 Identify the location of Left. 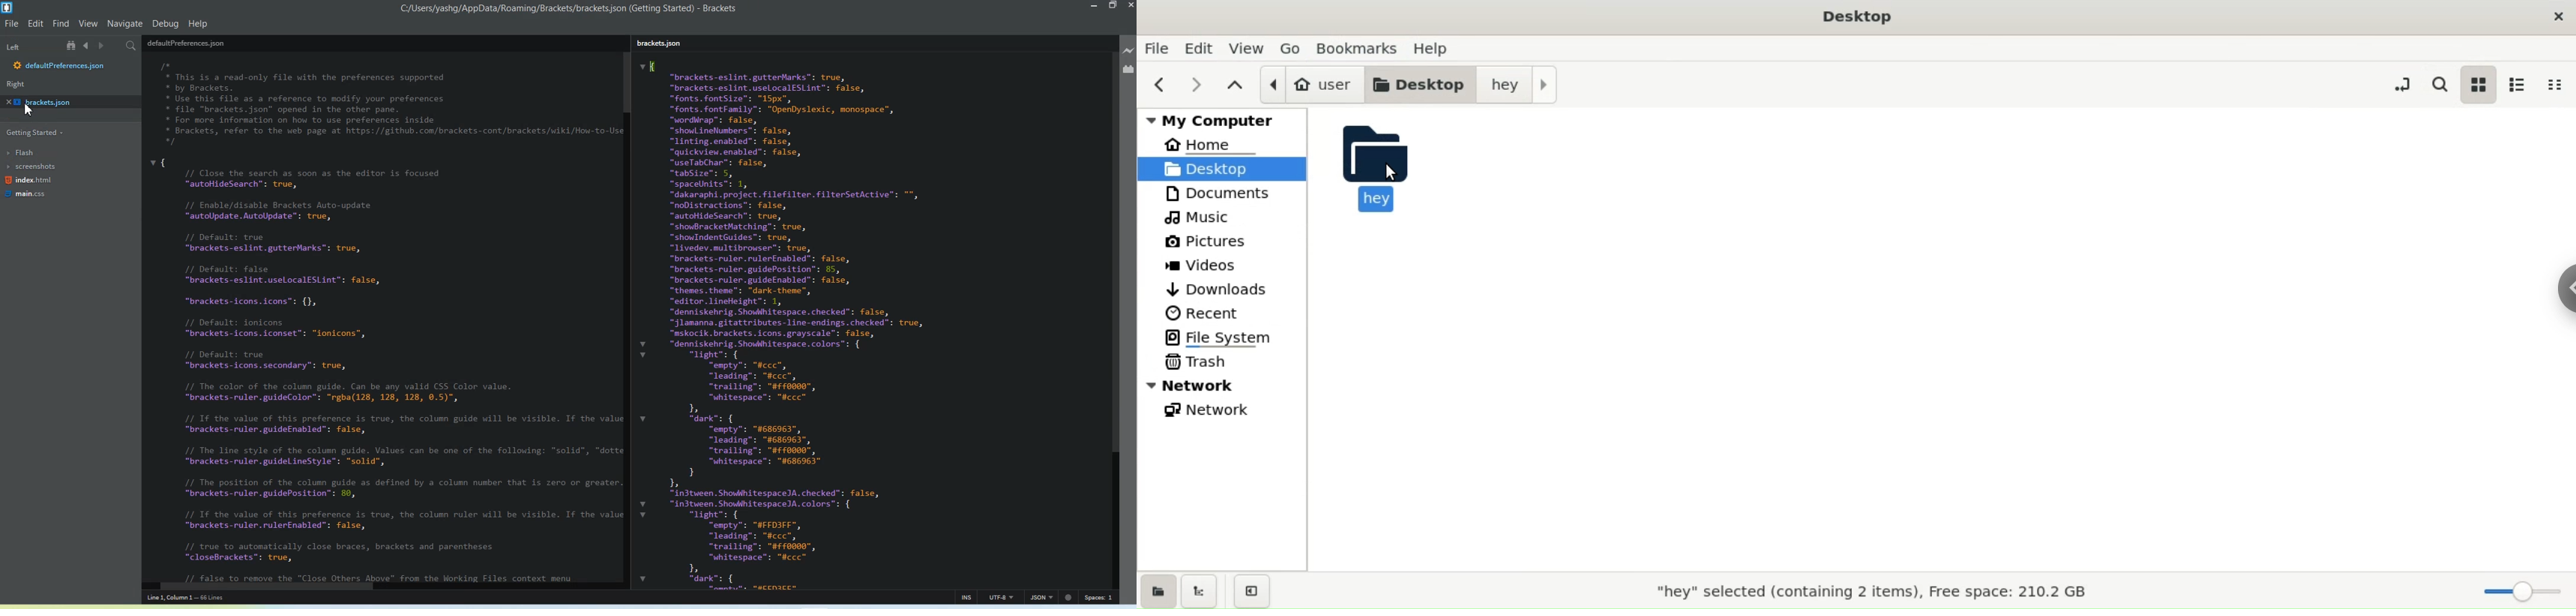
(13, 47).